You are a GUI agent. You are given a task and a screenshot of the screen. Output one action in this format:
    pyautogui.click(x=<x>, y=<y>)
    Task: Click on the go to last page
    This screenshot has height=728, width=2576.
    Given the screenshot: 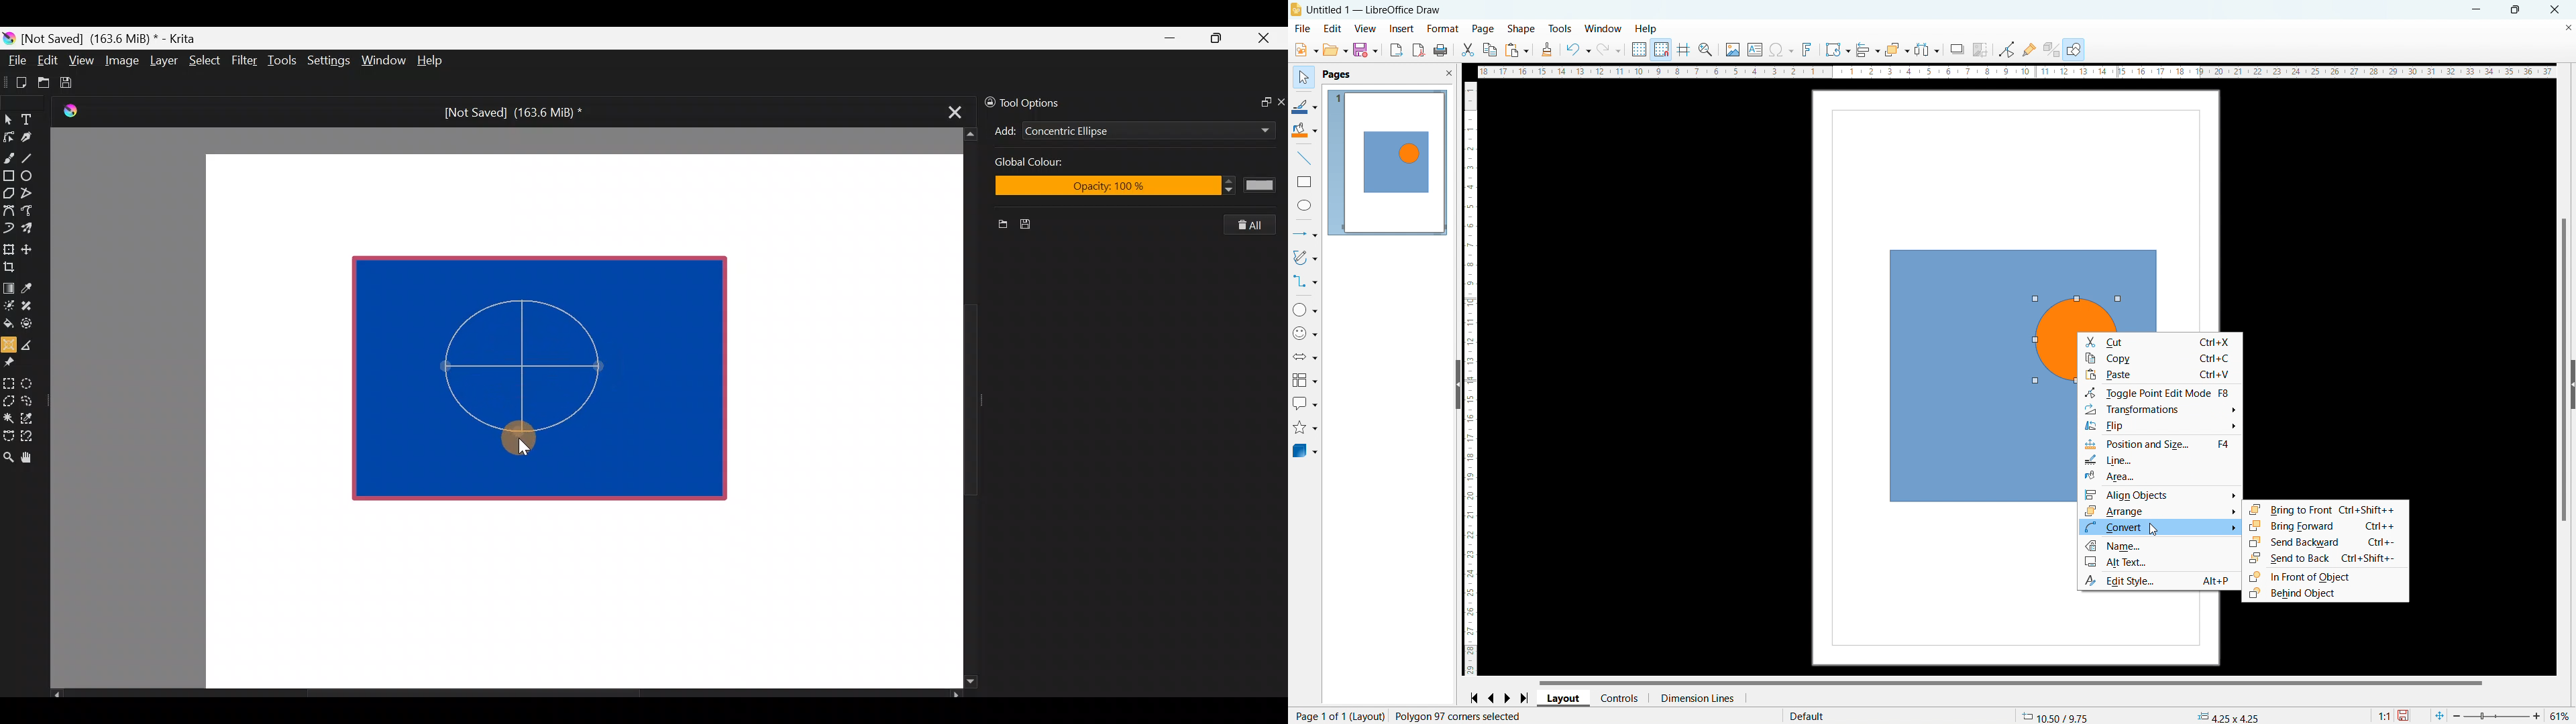 What is the action you would take?
    pyautogui.click(x=1525, y=698)
    